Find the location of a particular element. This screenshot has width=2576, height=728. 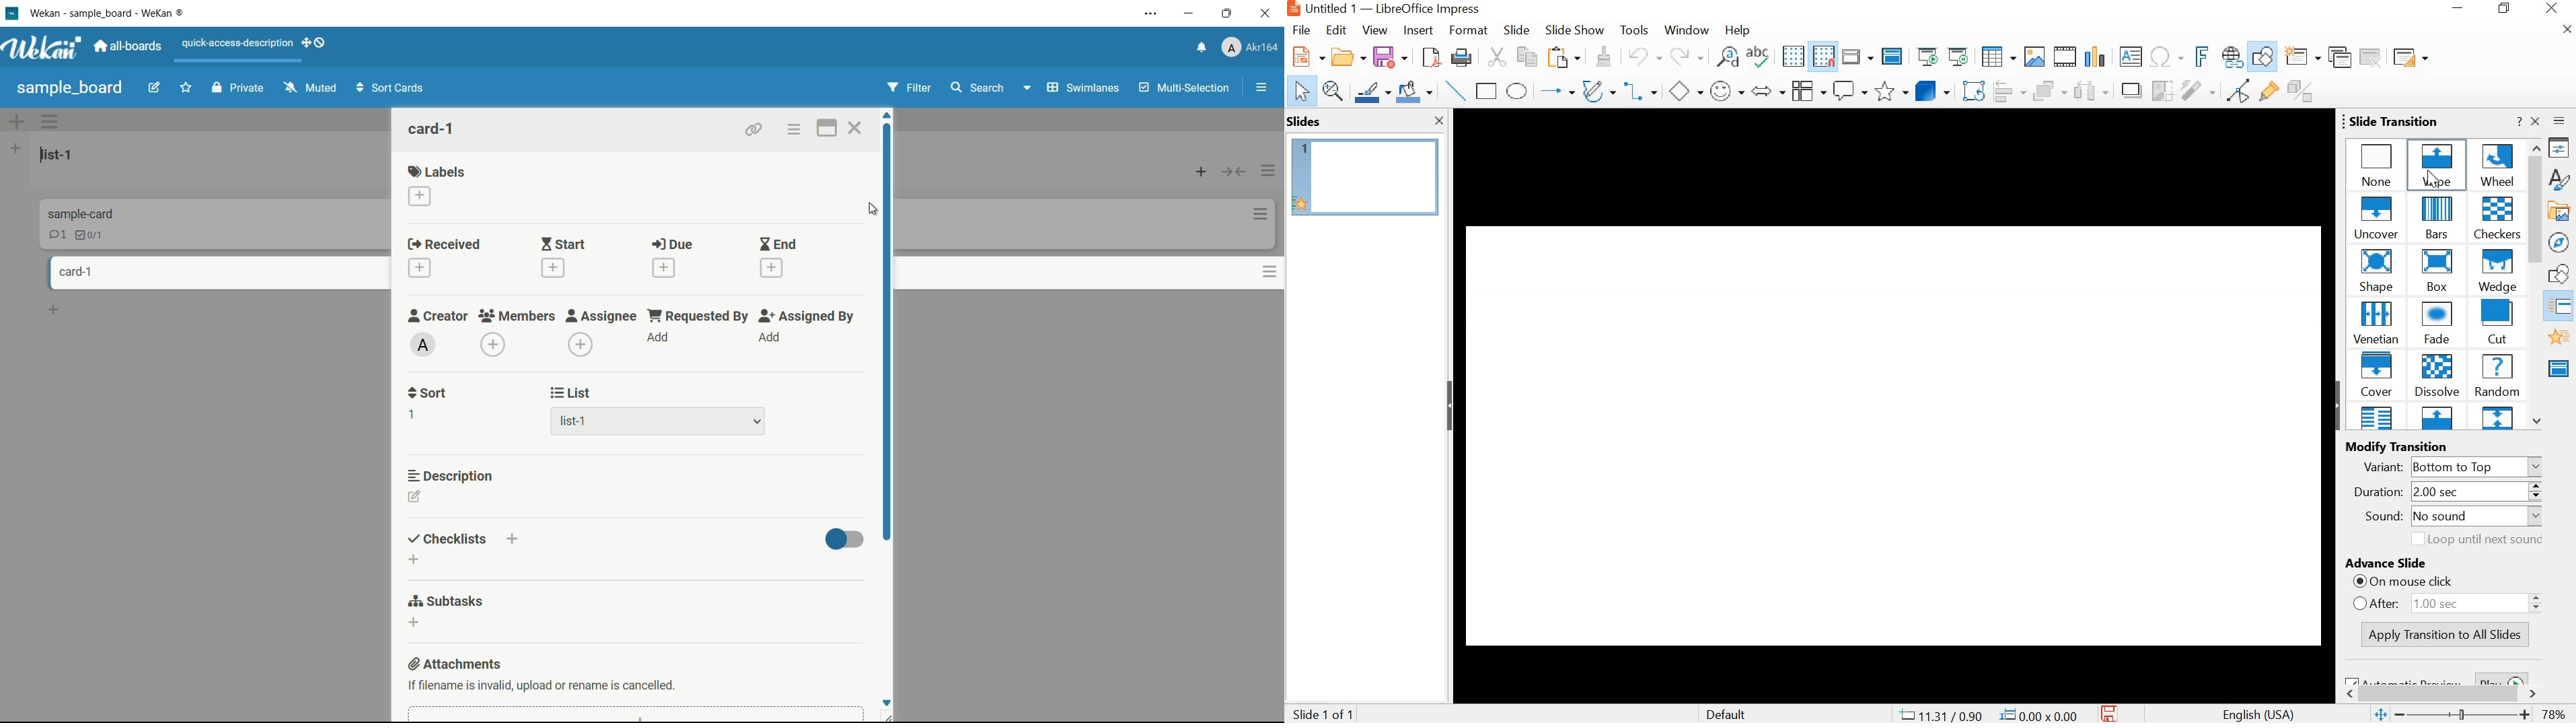

Show draw functions is located at coordinates (2262, 58).